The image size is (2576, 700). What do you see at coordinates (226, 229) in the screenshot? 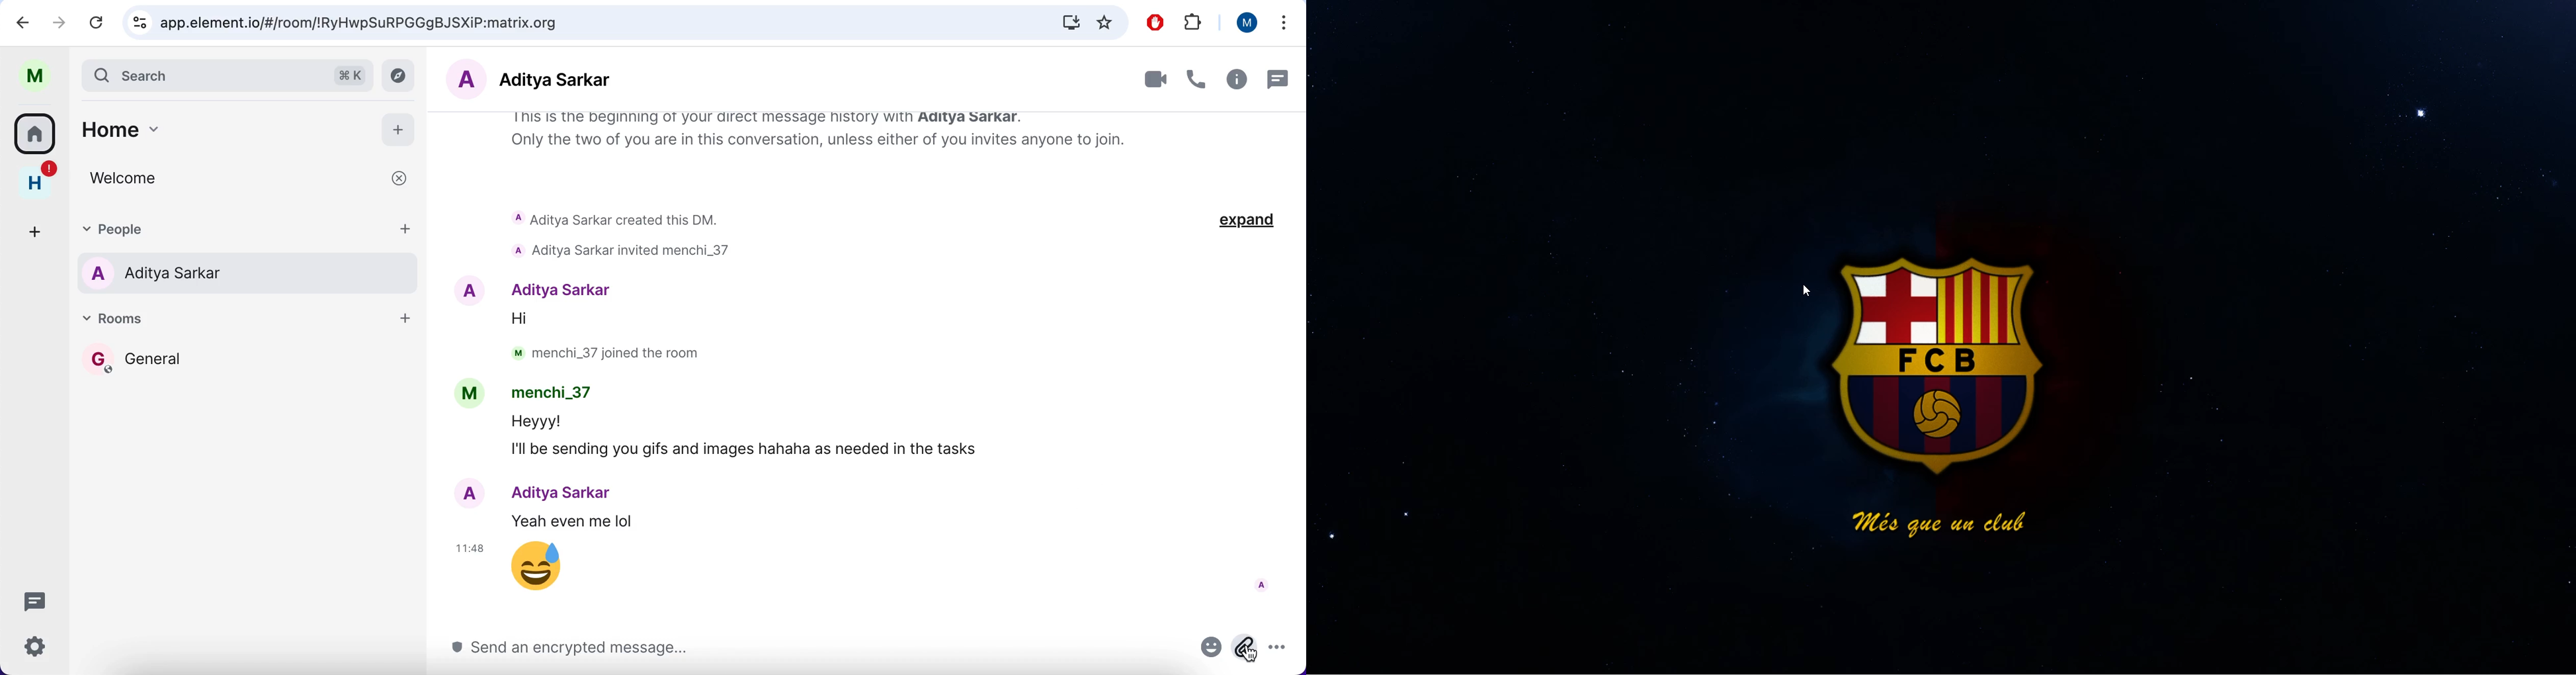
I see `people` at bounding box center [226, 229].